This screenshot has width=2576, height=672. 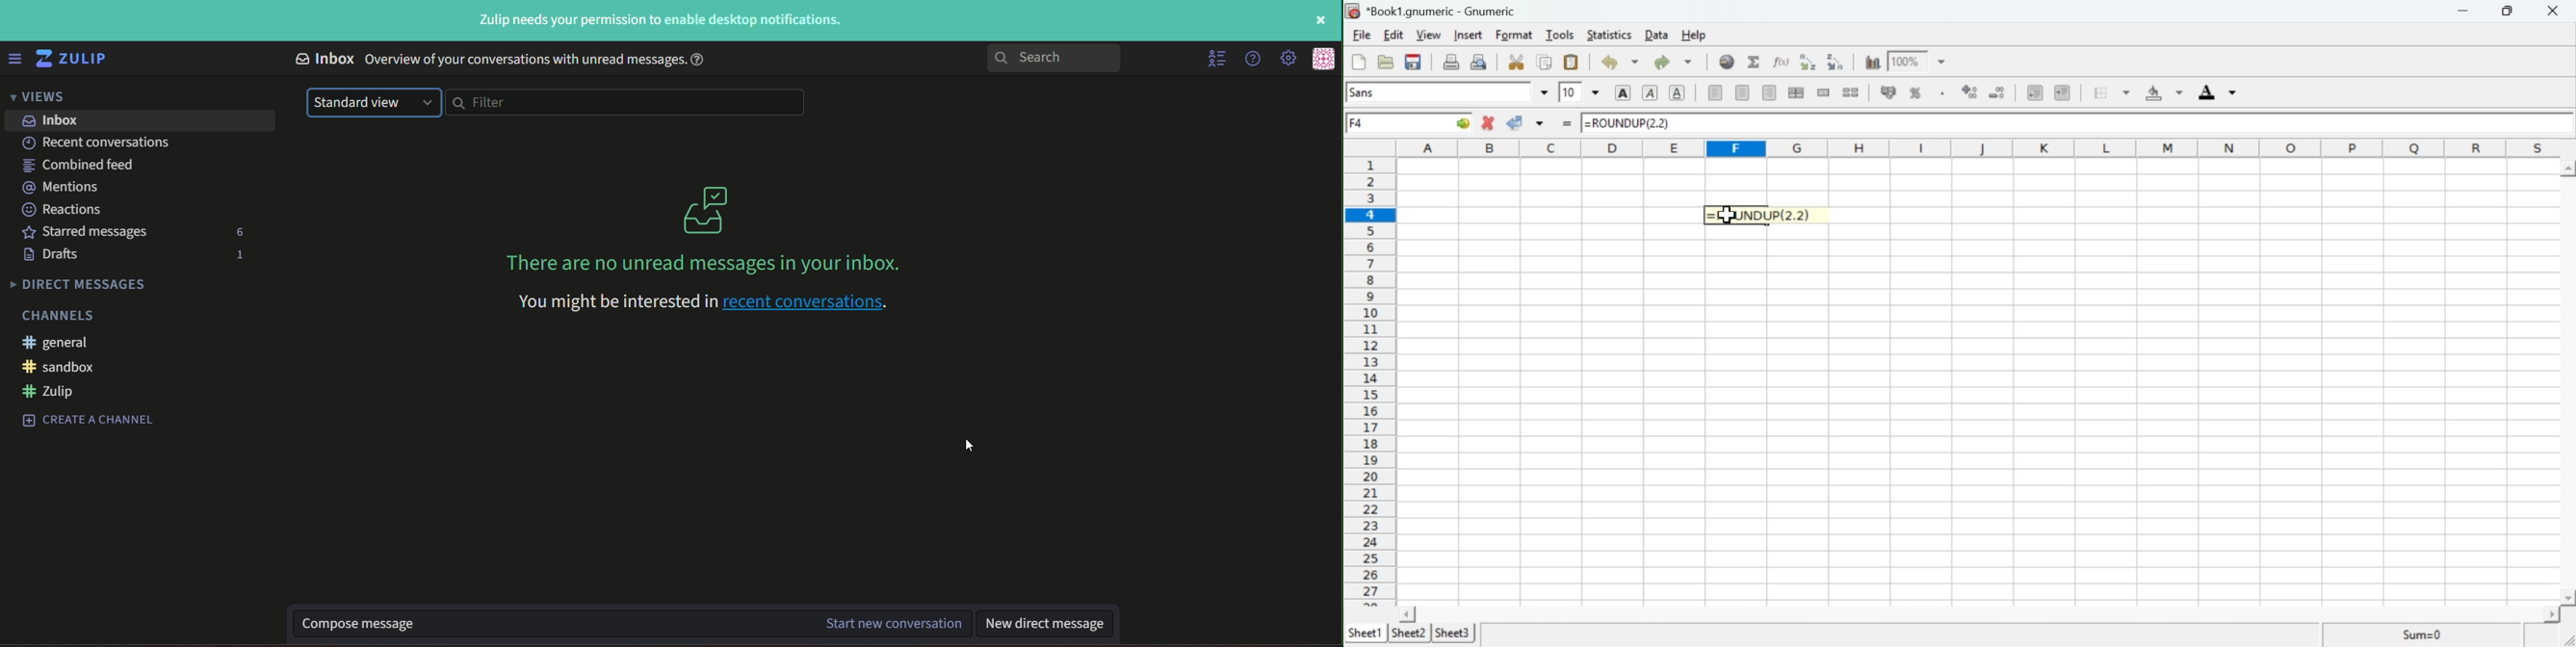 I want to click on cursor, so click(x=969, y=445).